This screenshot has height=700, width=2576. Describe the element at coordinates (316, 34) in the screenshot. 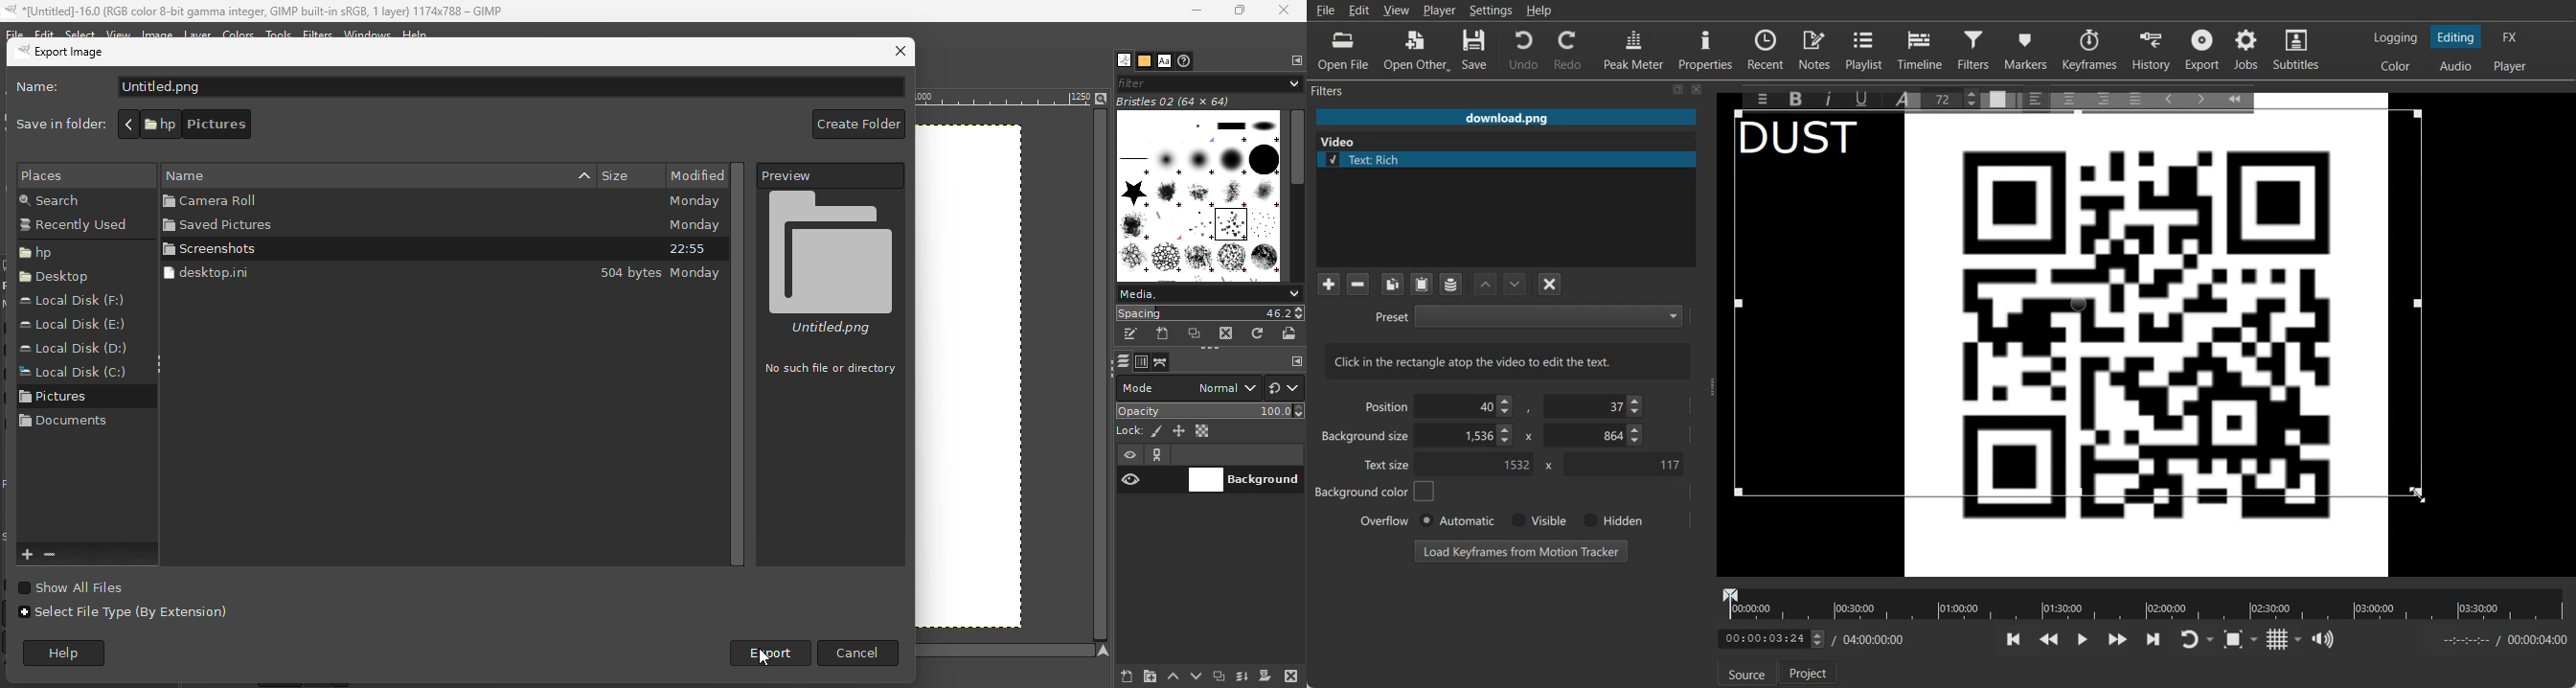

I see `Filters` at that location.